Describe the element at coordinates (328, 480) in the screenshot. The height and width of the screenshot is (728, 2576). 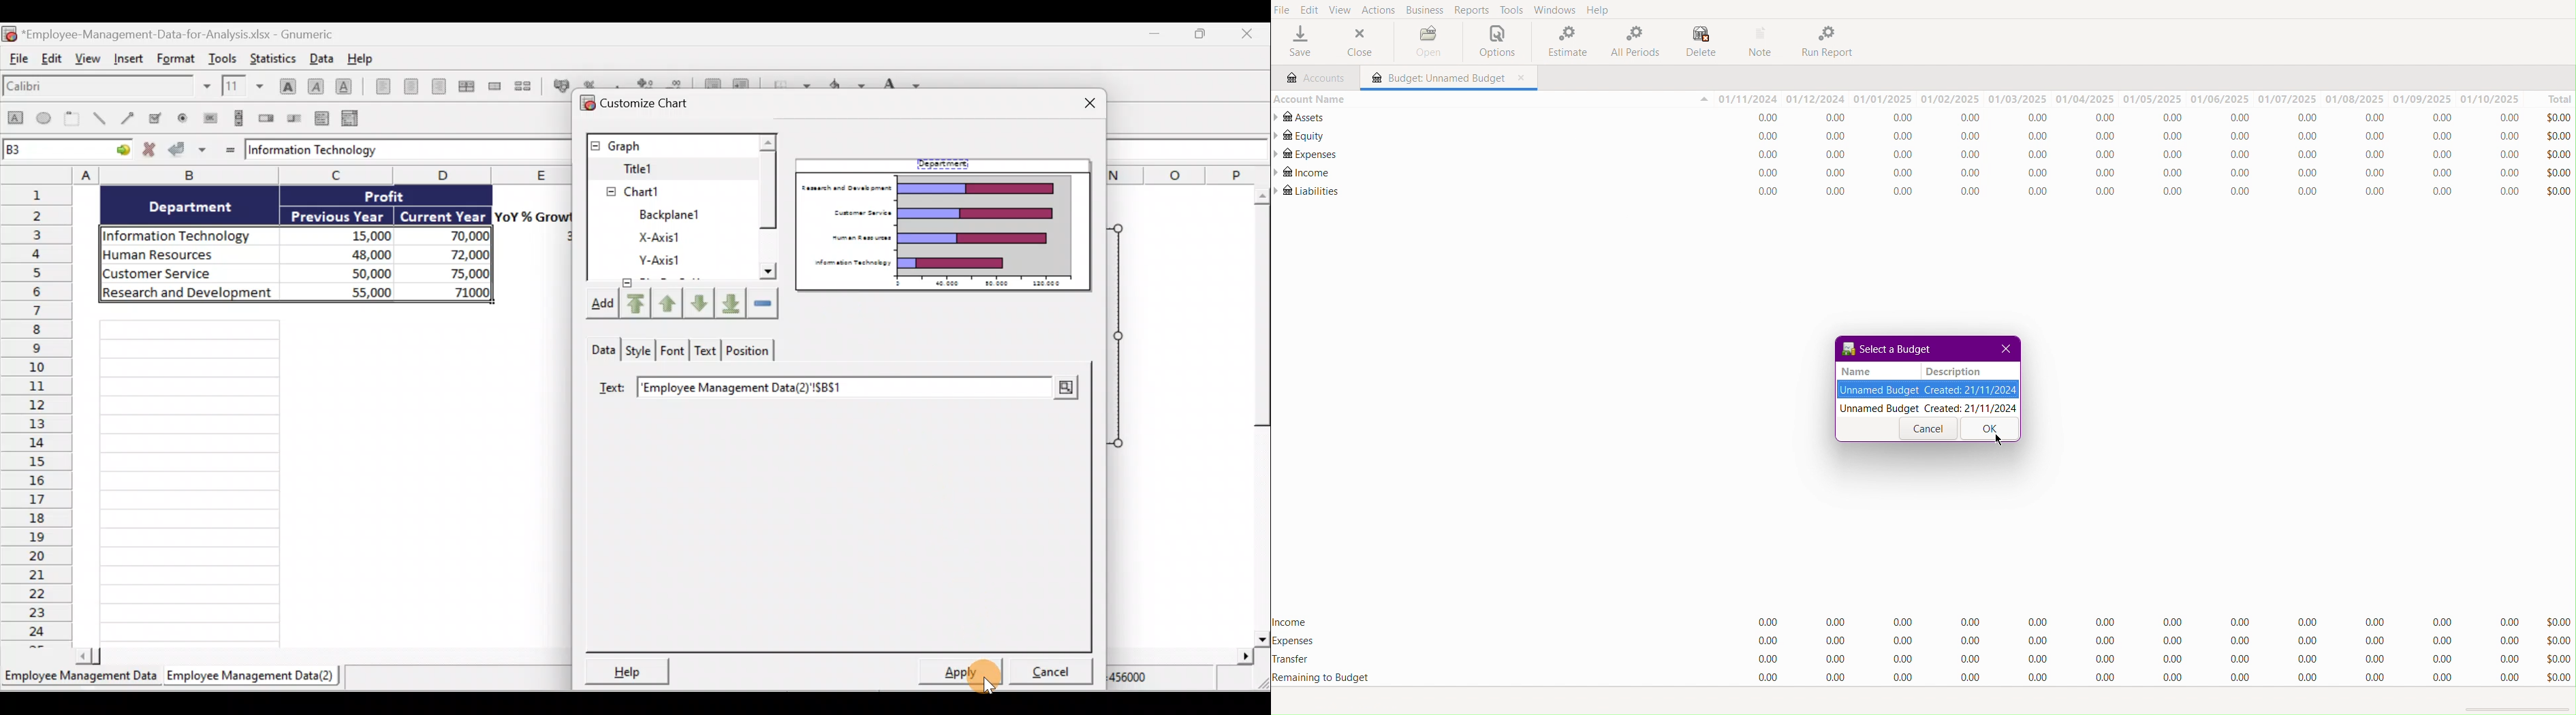
I see `Cells` at that location.